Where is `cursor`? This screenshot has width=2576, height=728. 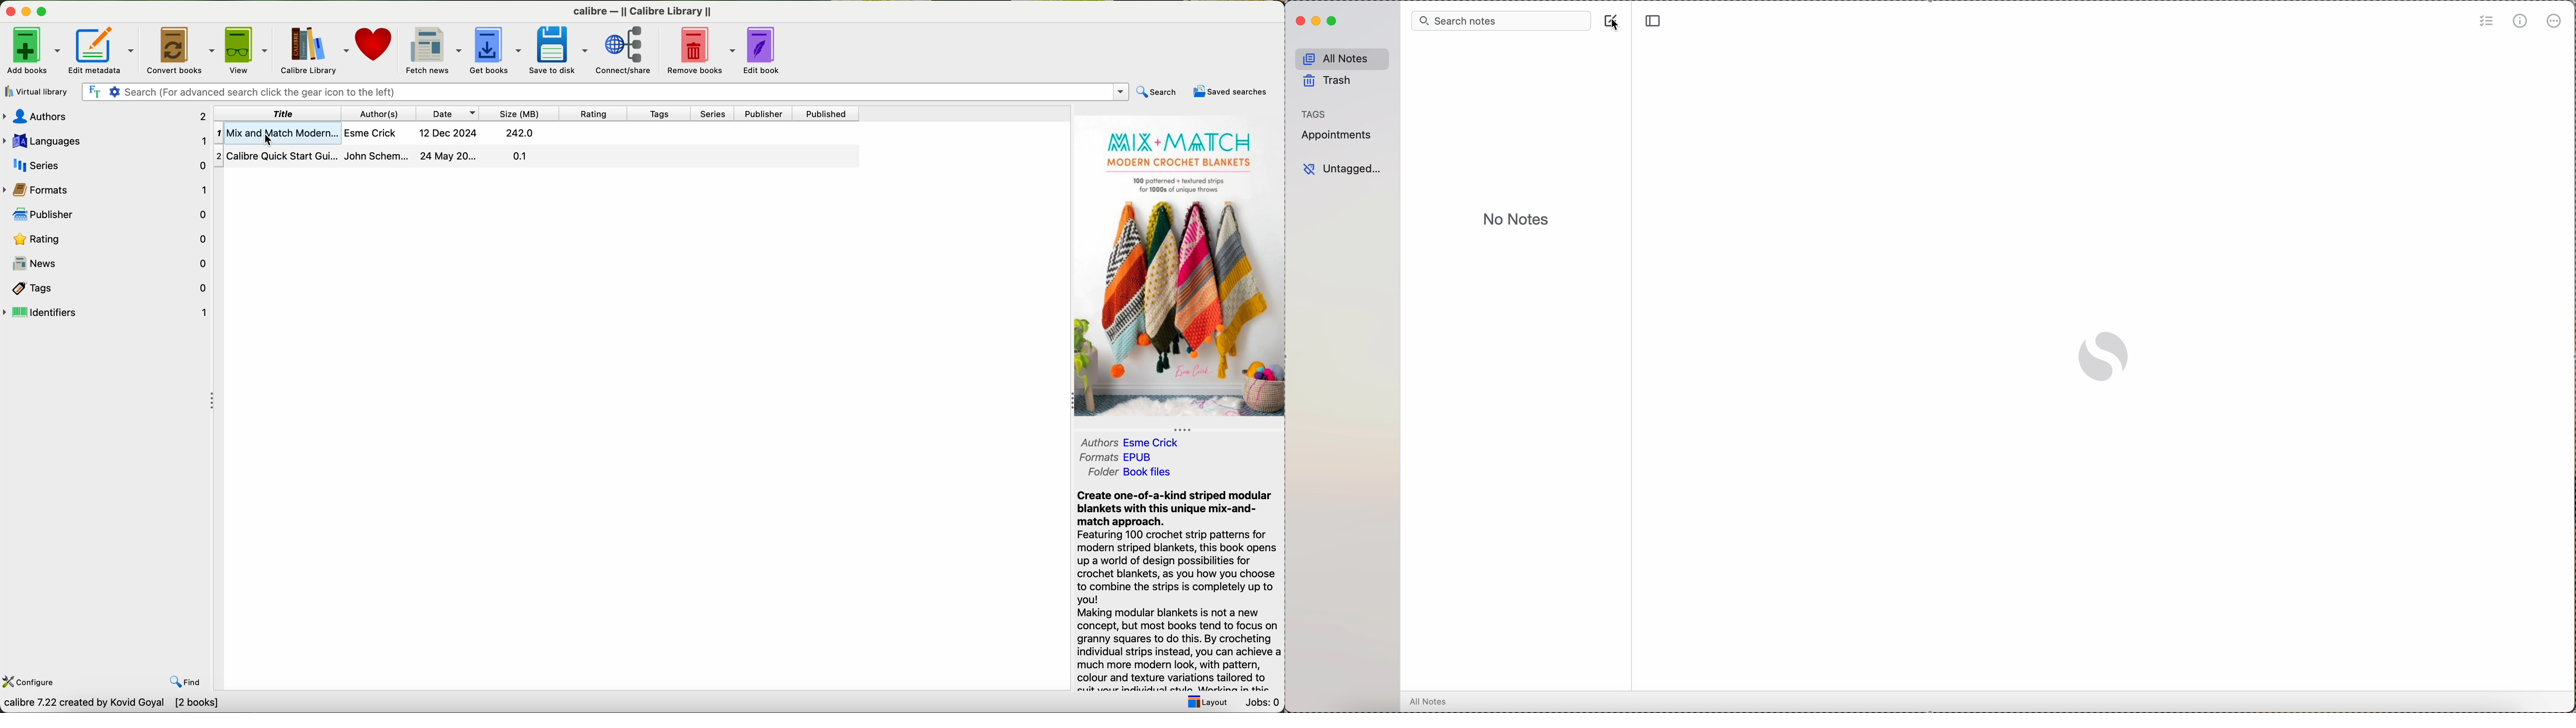
cursor is located at coordinates (1615, 27).